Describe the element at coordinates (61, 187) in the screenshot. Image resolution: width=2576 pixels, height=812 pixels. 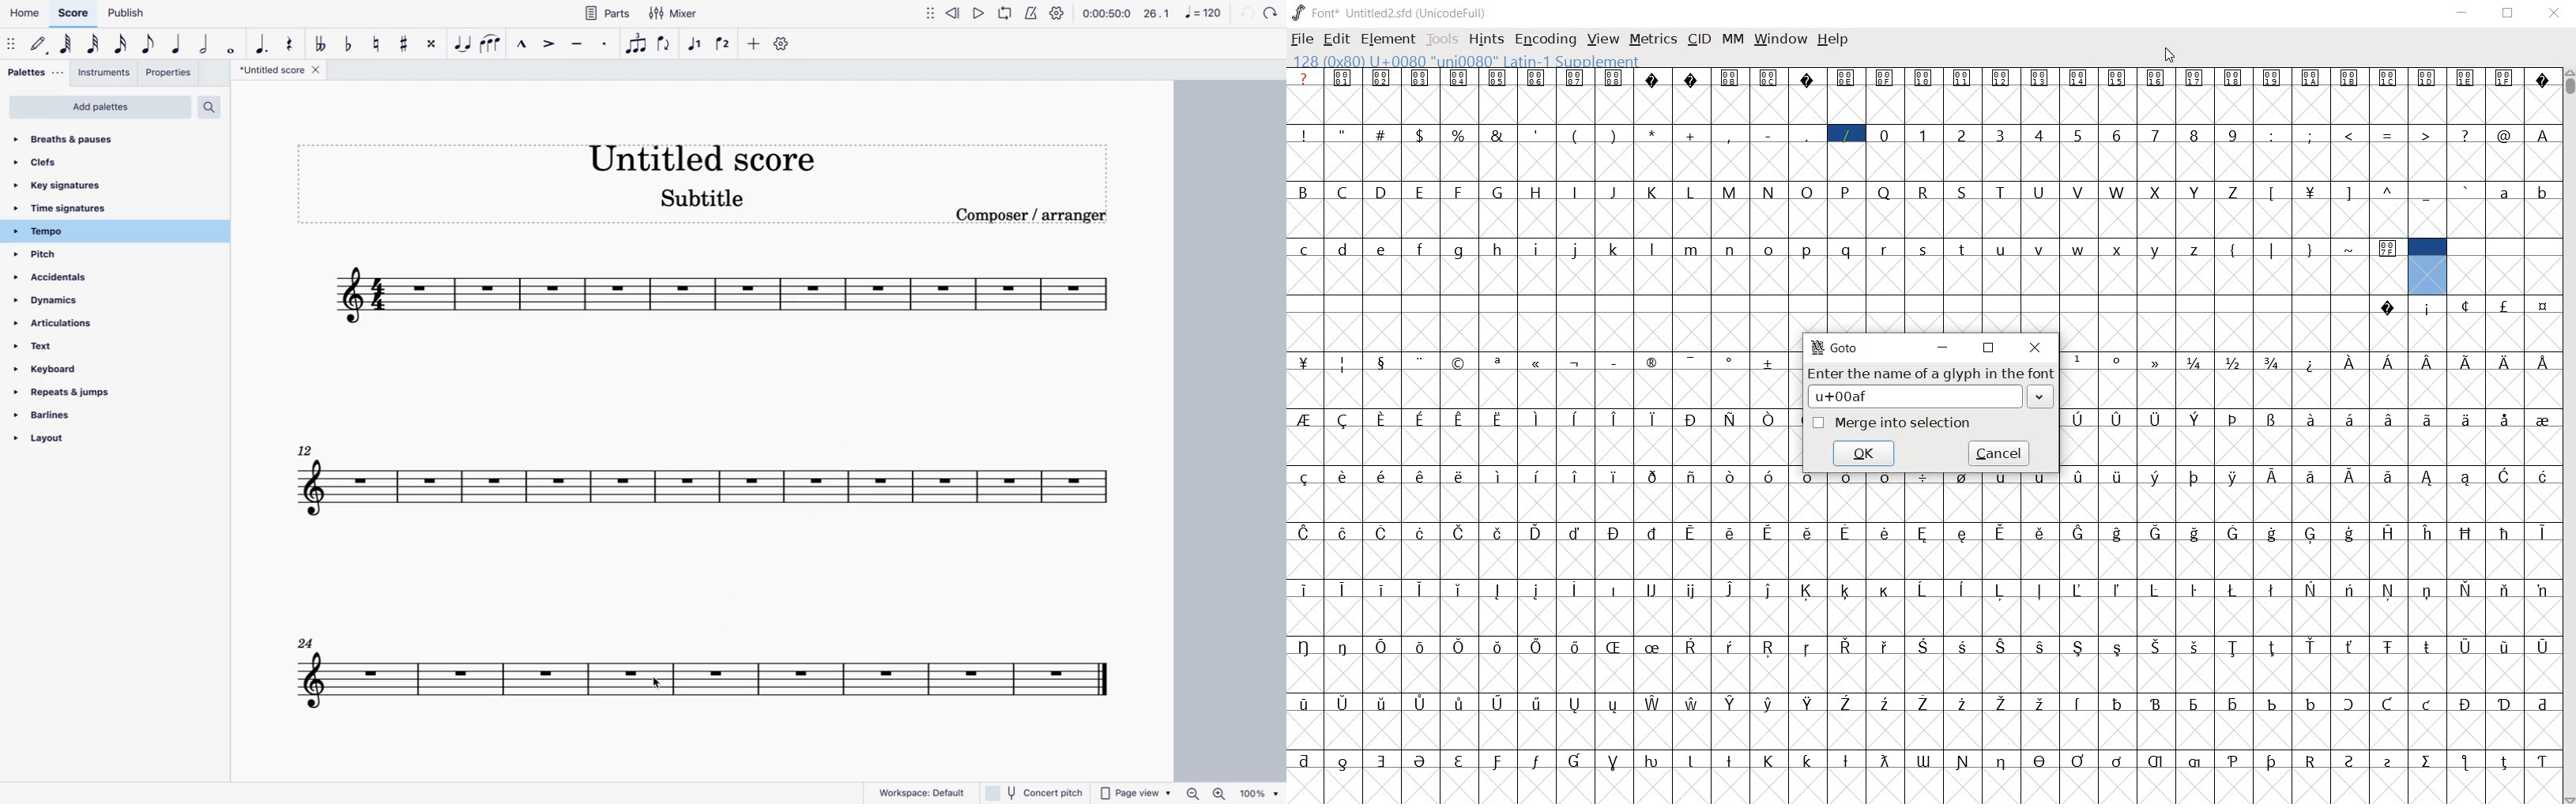
I see `key signatures` at that location.